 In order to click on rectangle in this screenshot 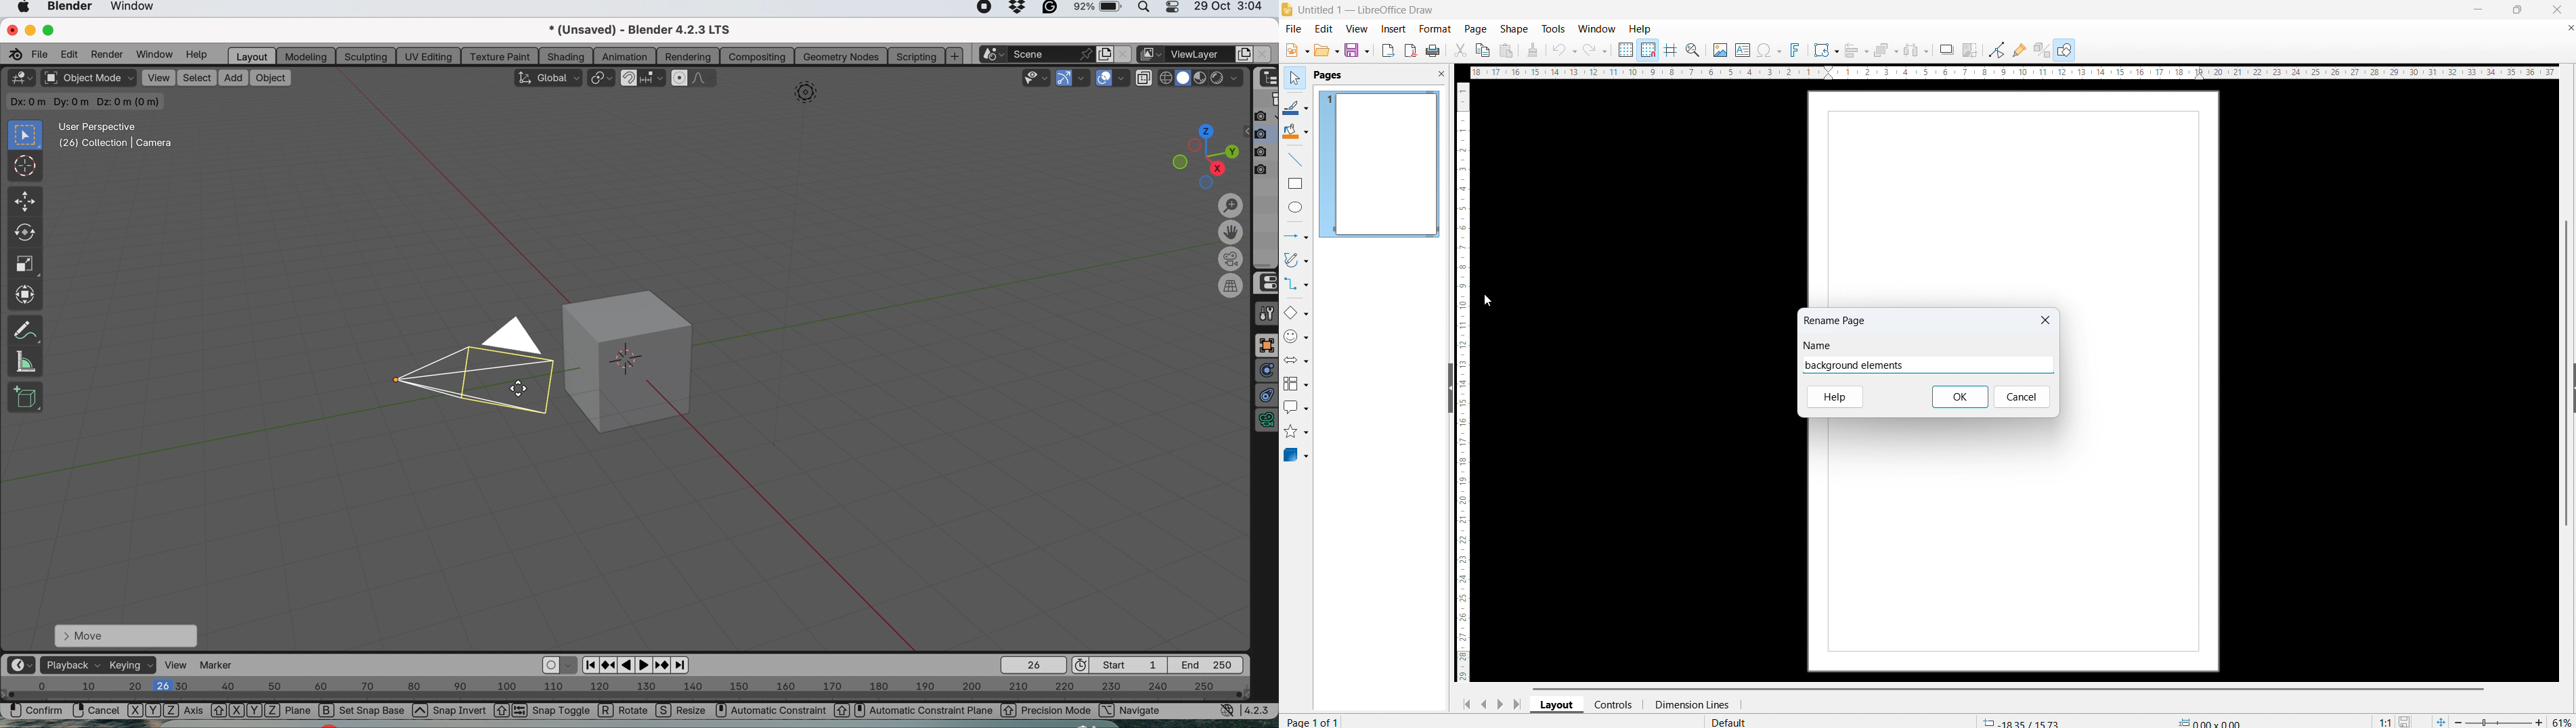, I will do `click(1296, 184)`.